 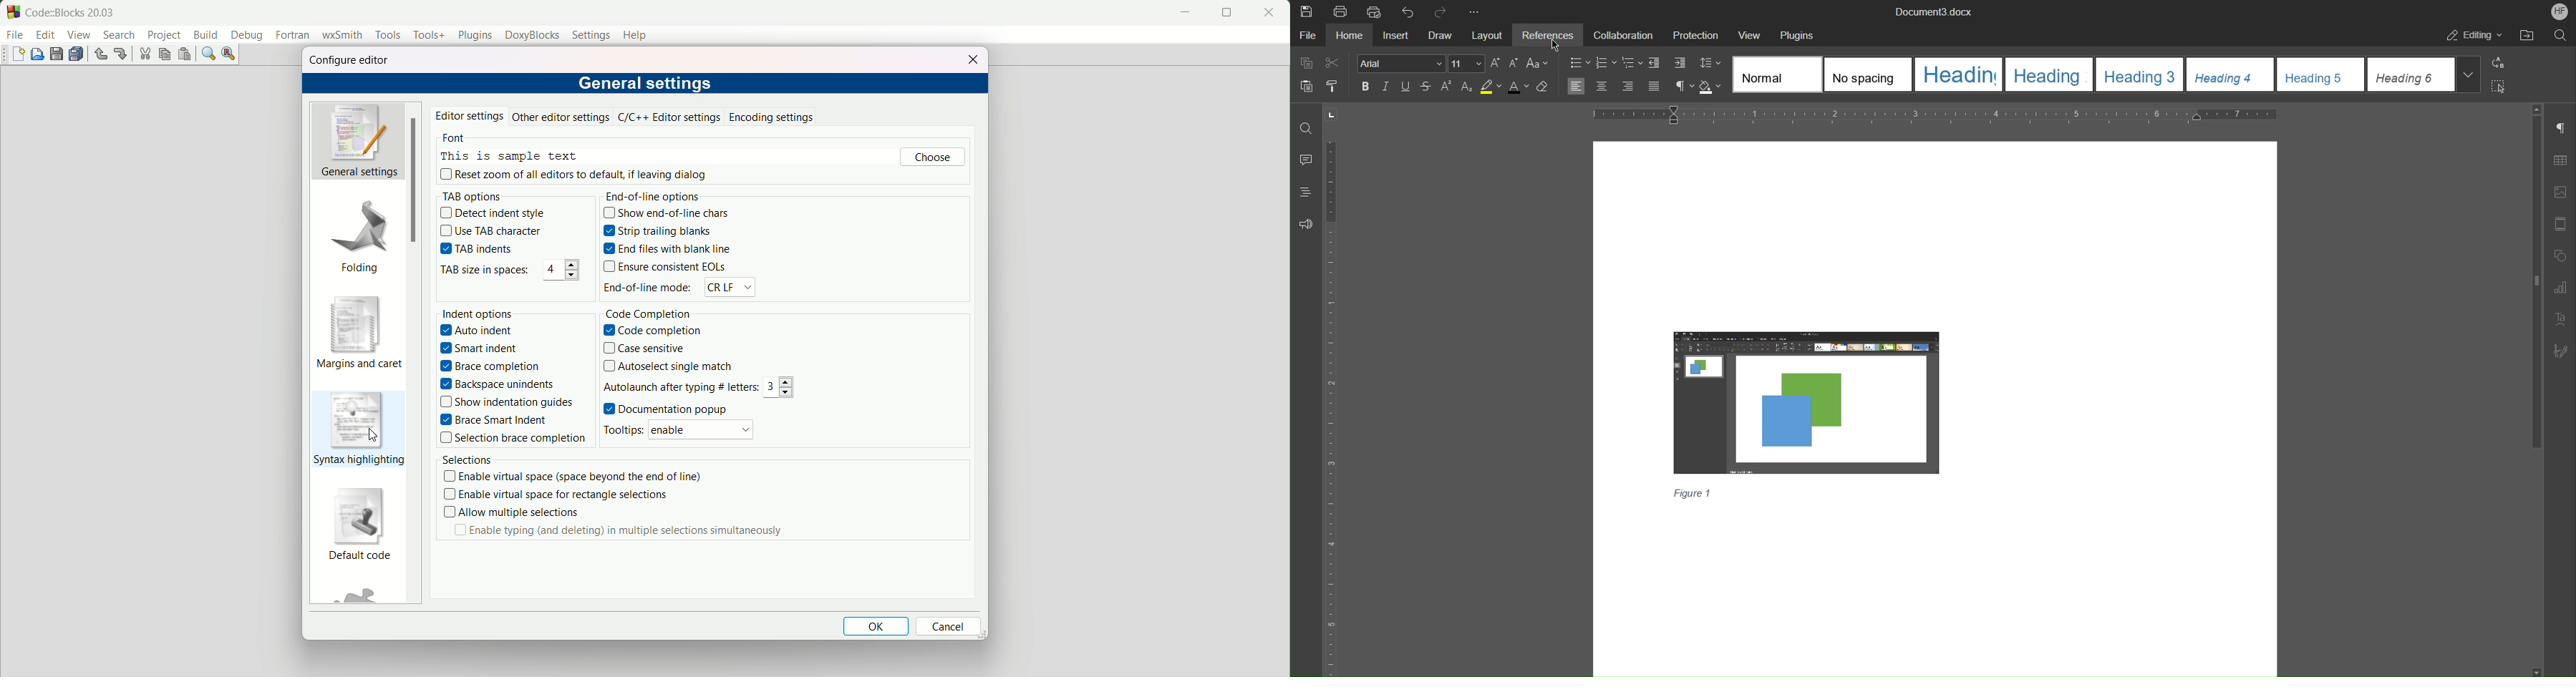 I want to click on end files with blank line, so click(x=668, y=248).